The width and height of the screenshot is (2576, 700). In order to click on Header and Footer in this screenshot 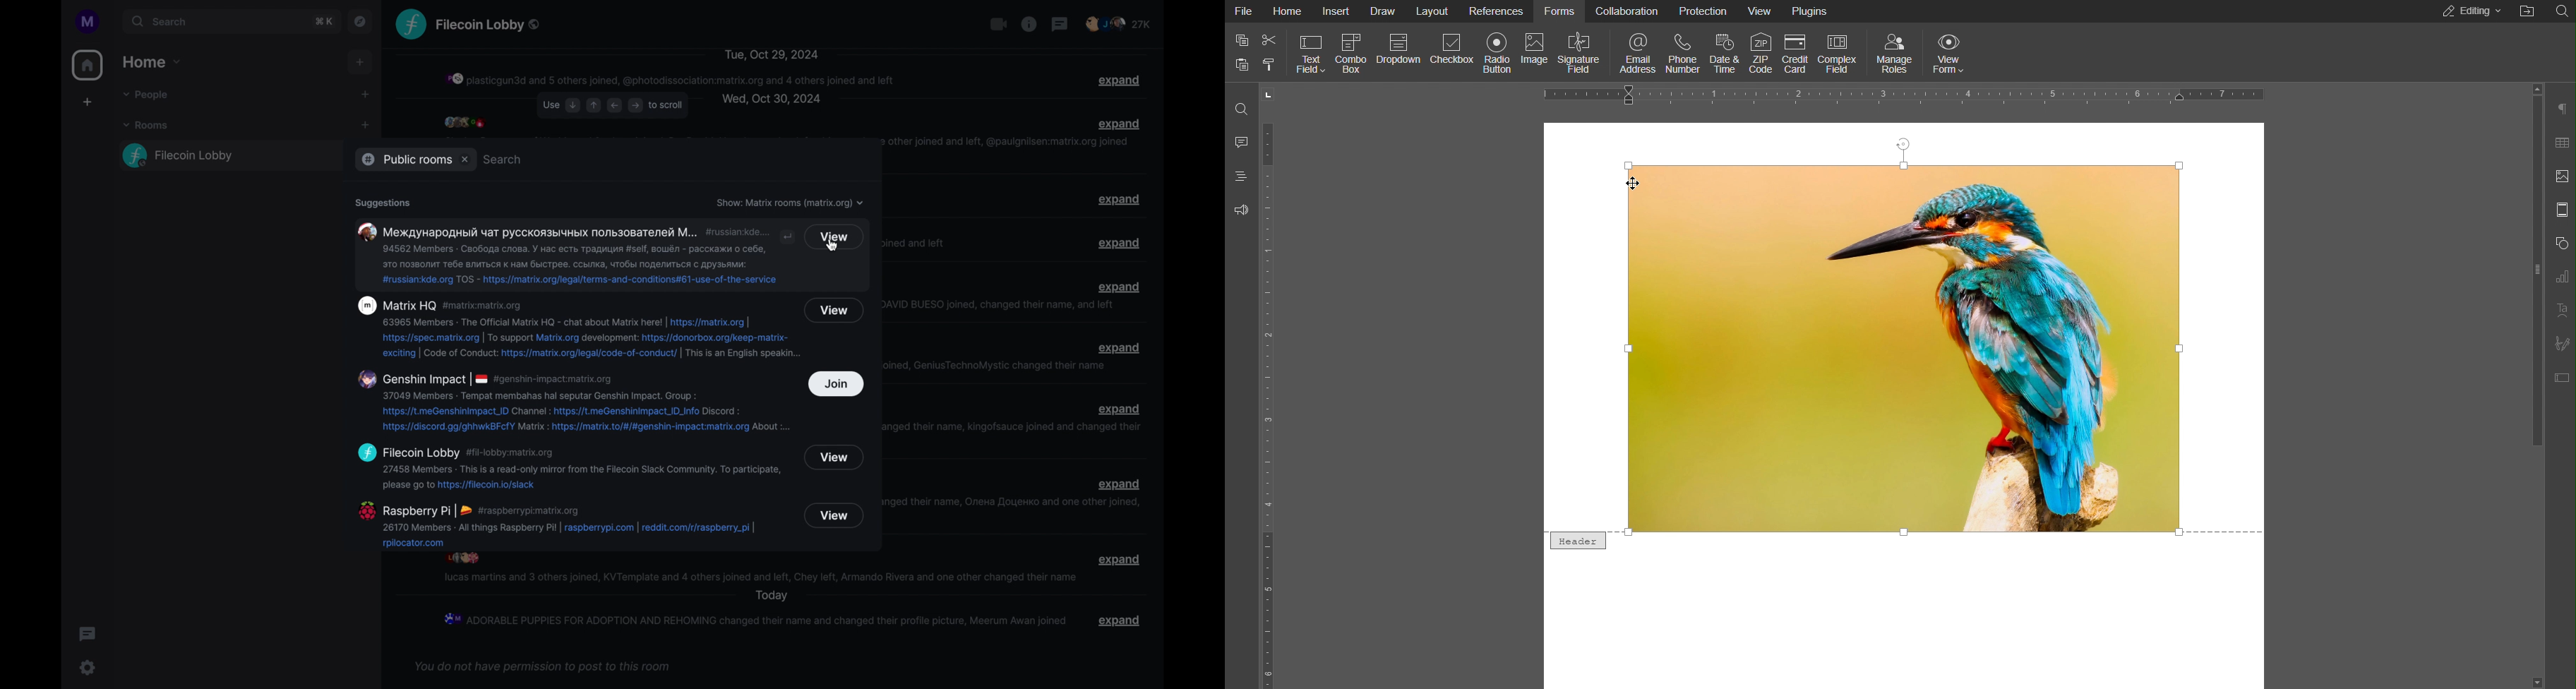, I will do `click(2560, 210)`.